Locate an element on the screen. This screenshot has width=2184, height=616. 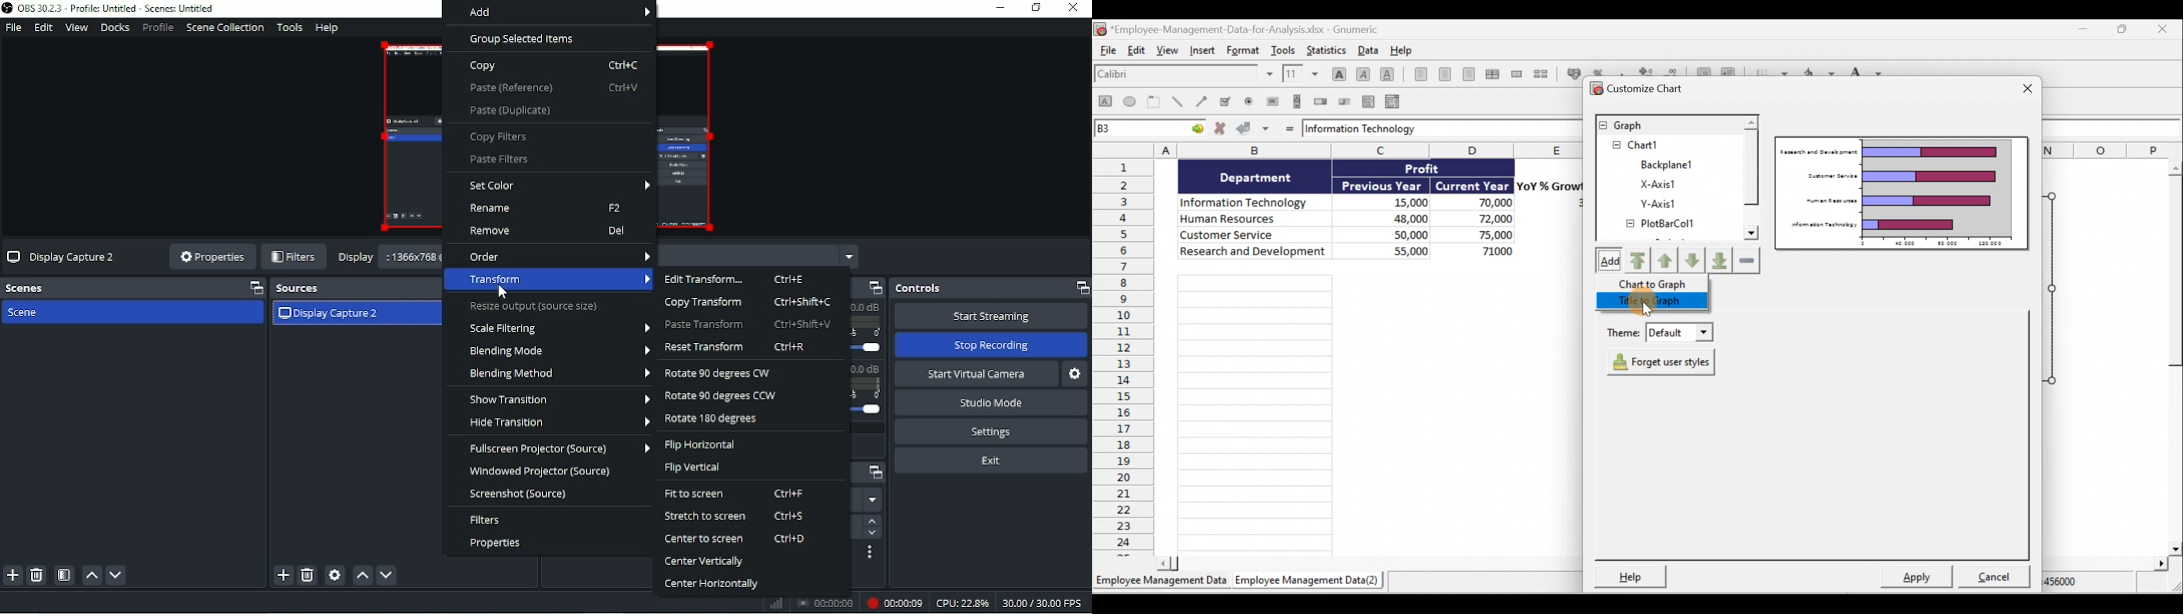
Flip horizontal is located at coordinates (701, 445).